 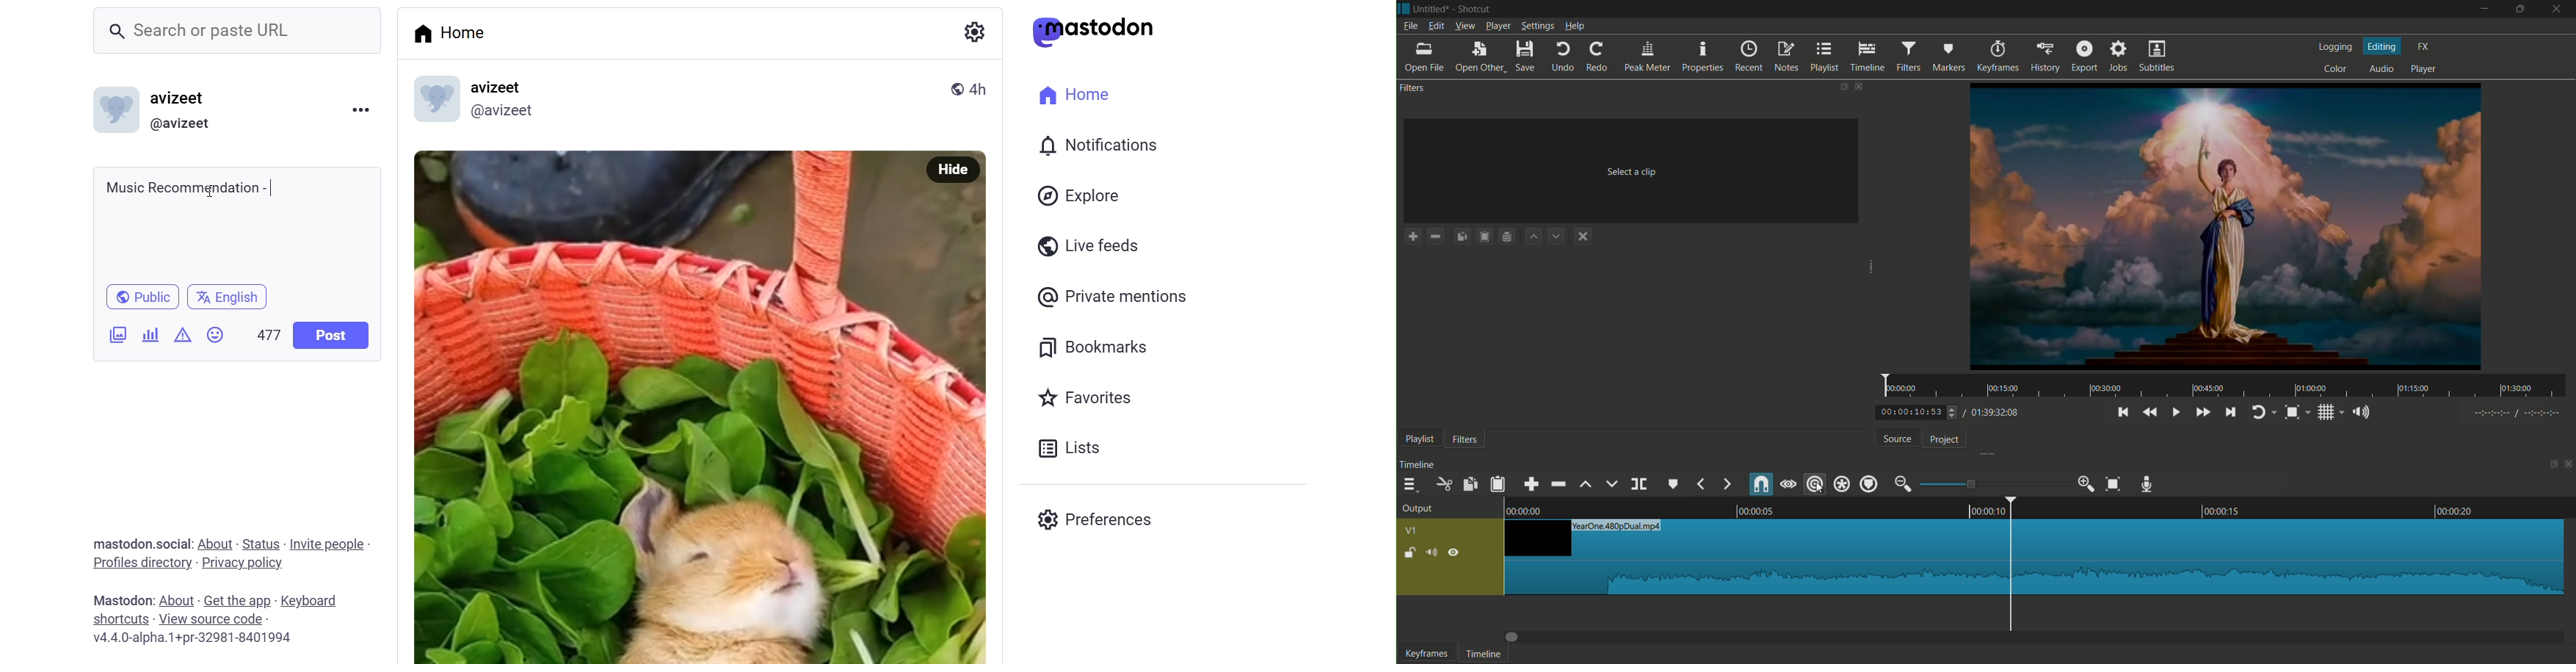 I want to click on file menu, so click(x=1410, y=26).